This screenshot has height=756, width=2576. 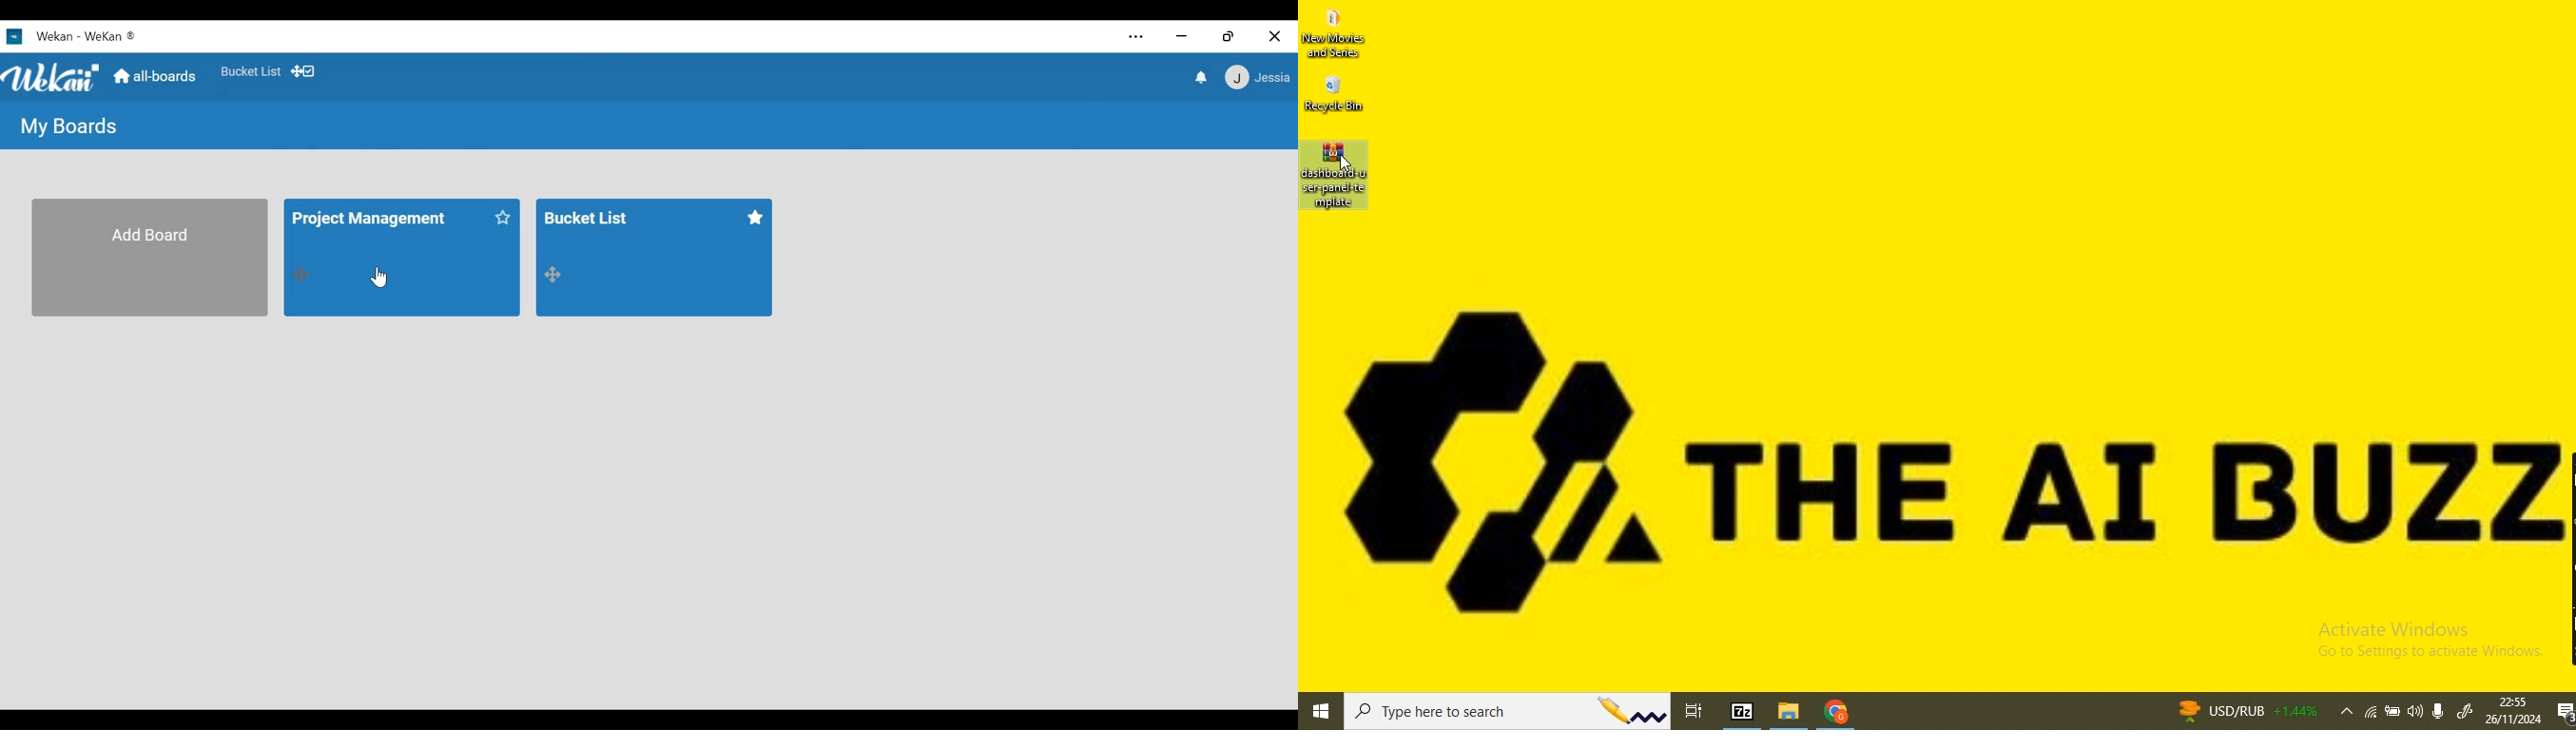 What do you see at coordinates (2372, 714) in the screenshot?
I see `wifi` at bounding box center [2372, 714].